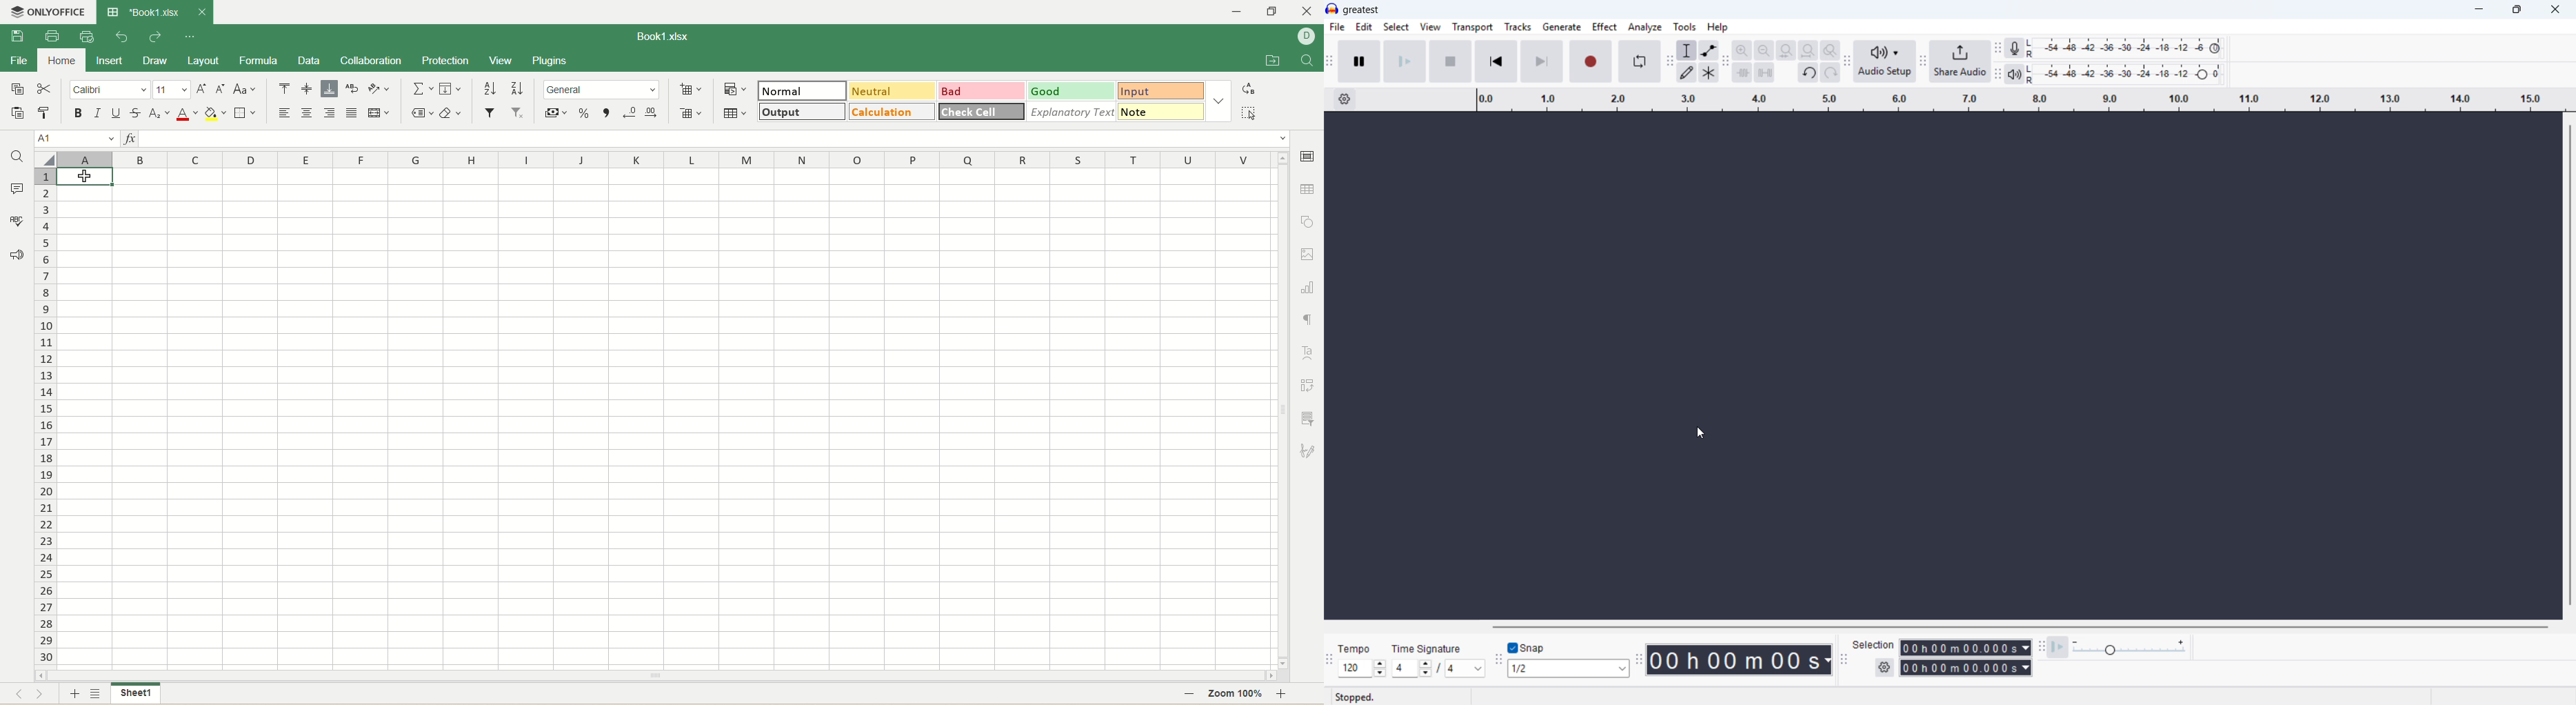 This screenshot has width=2576, height=728. What do you see at coordinates (1362, 668) in the screenshot?
I see `Set tempo ` at bounding box center [1362, 668].